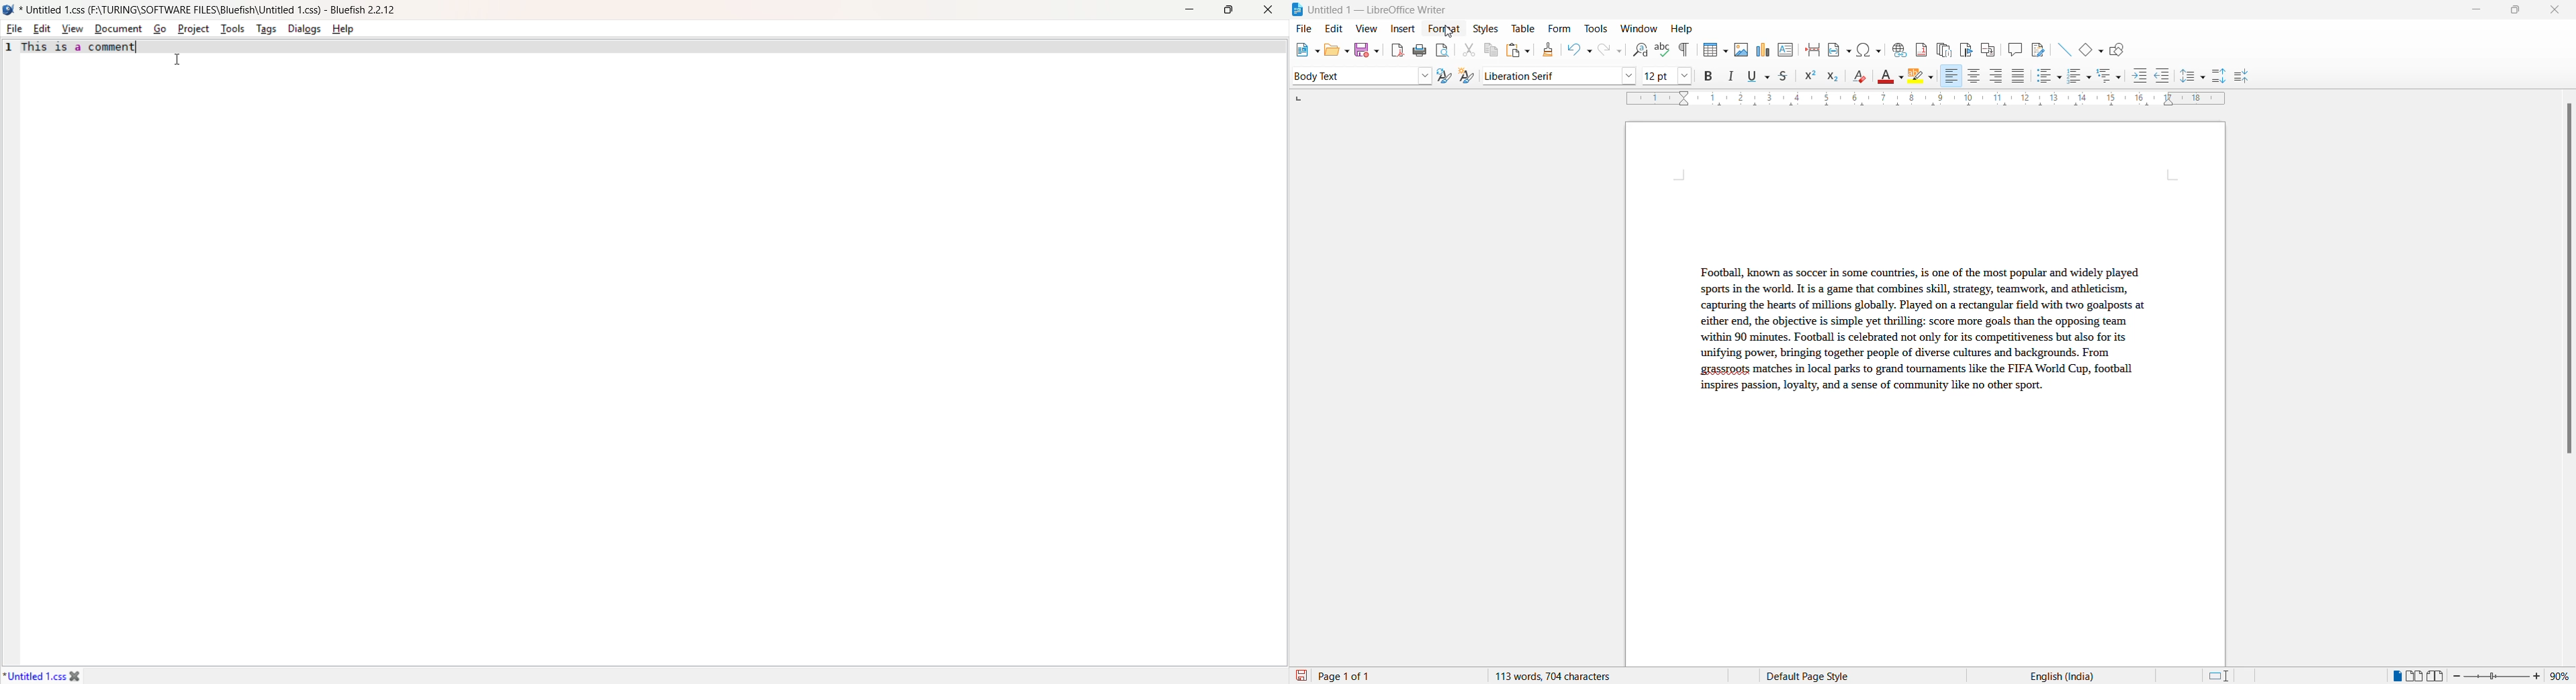  I want to click on increase indent, so click(2144, 76).